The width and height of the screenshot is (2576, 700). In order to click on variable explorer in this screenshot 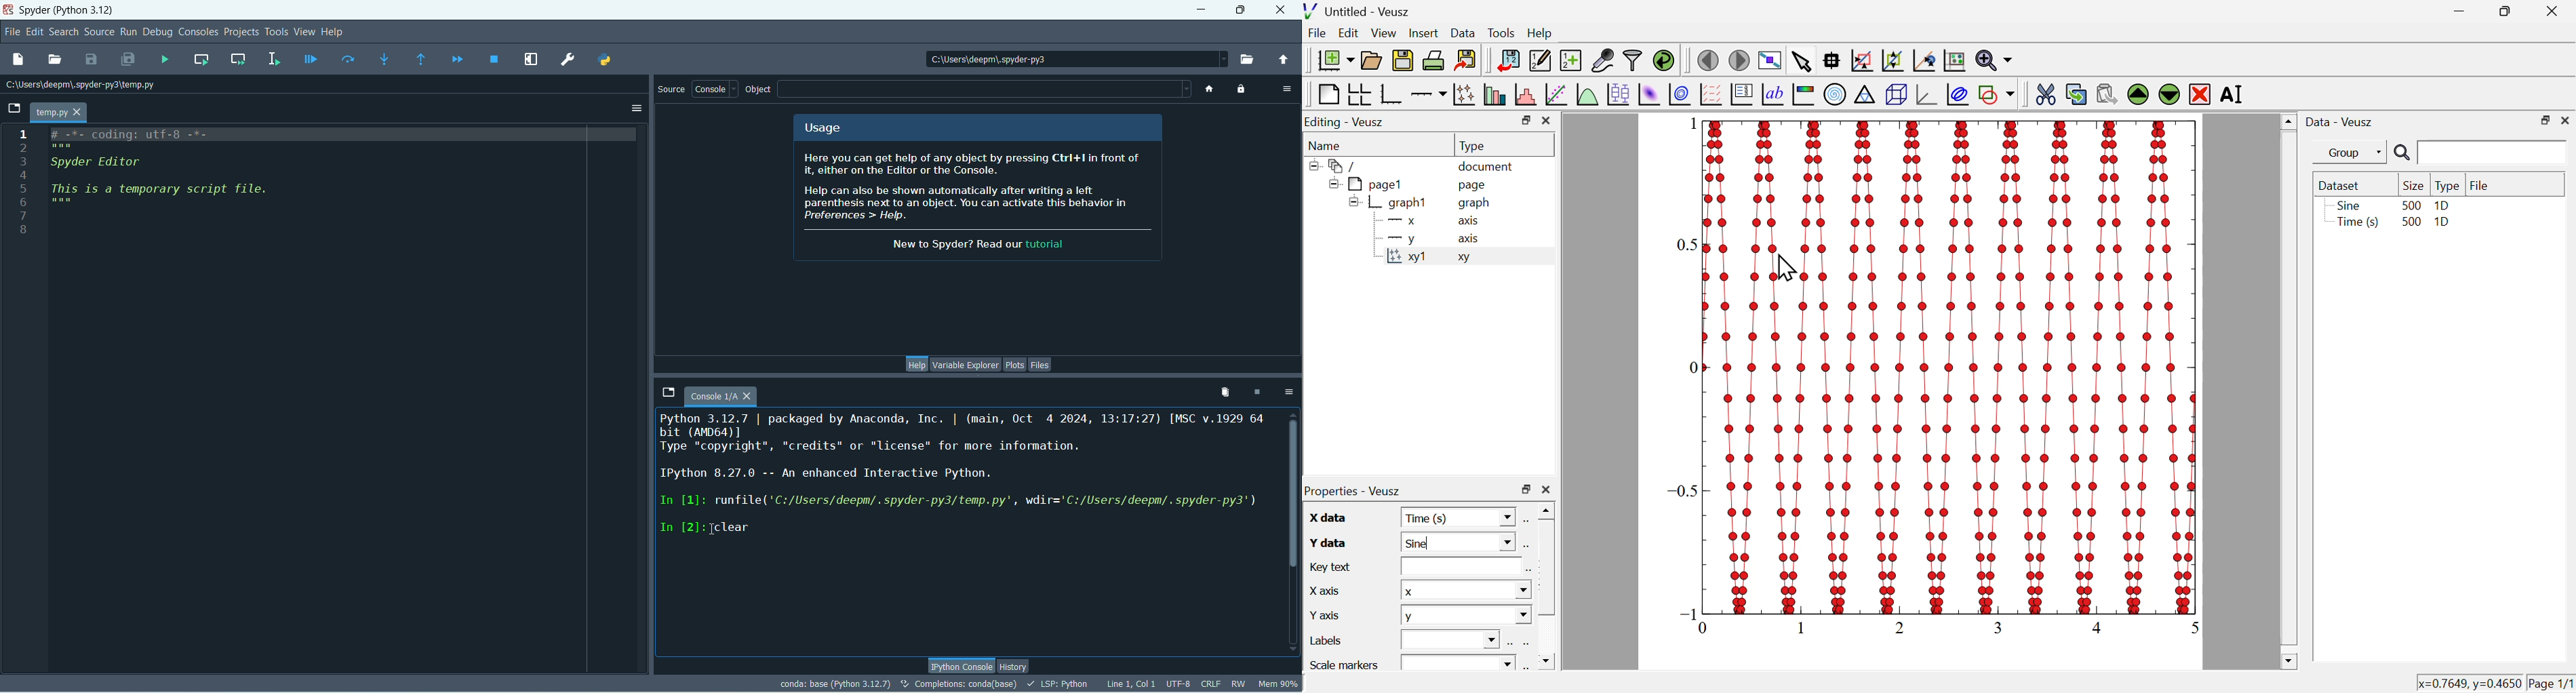, I will do `click(964, 365)`.